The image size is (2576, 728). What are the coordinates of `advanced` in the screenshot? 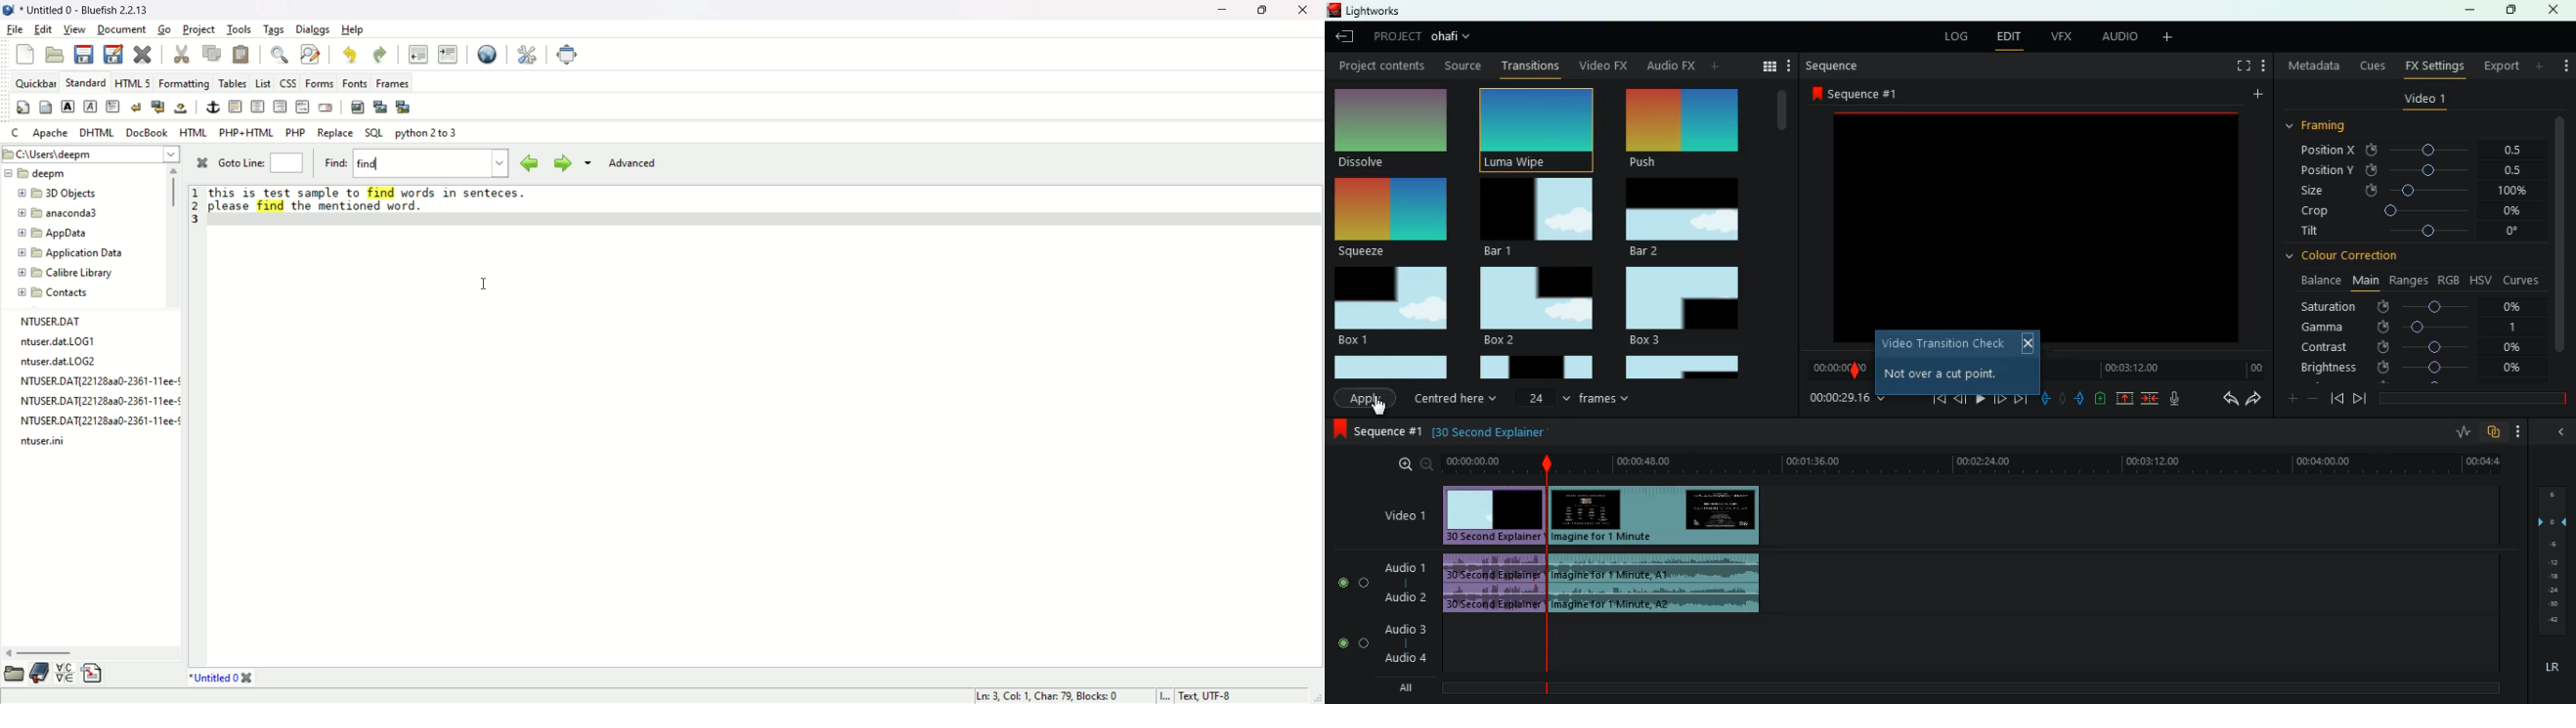 It's located at (631, 164).